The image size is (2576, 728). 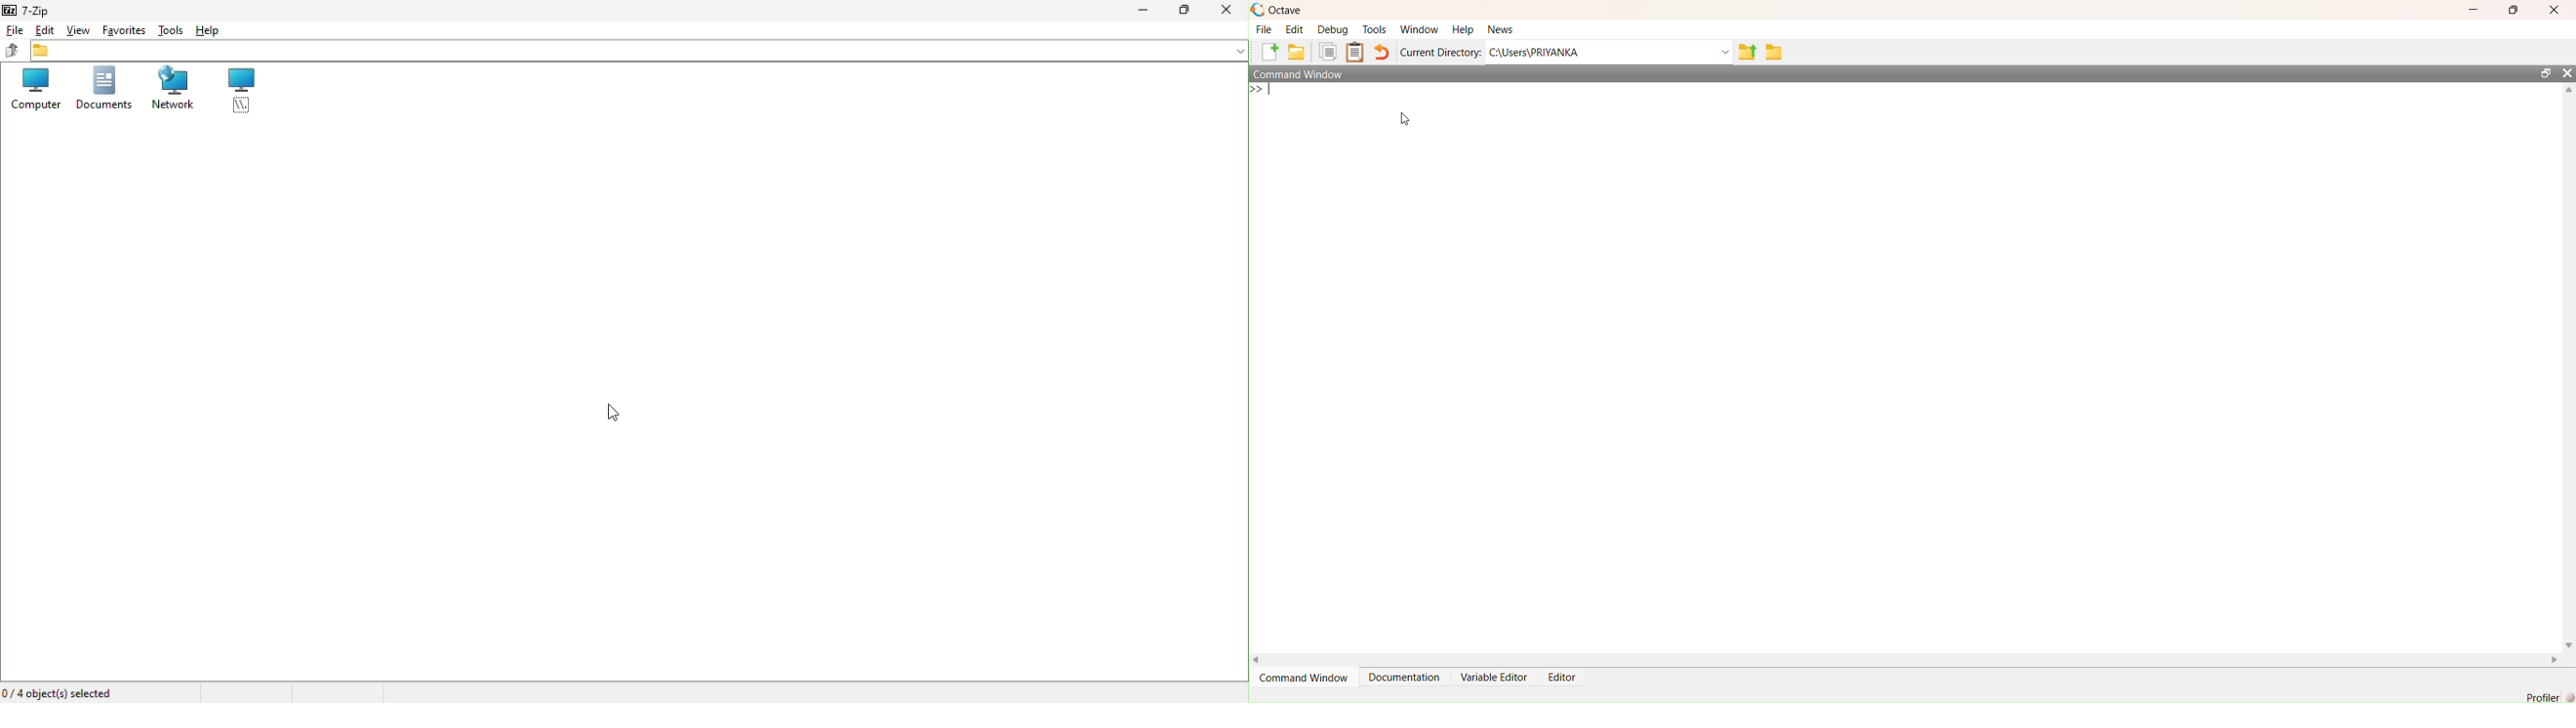 What do you see at coordinates (1384, 52) in the screenshot?
I see `undo` at bounding box center [1384, 52].